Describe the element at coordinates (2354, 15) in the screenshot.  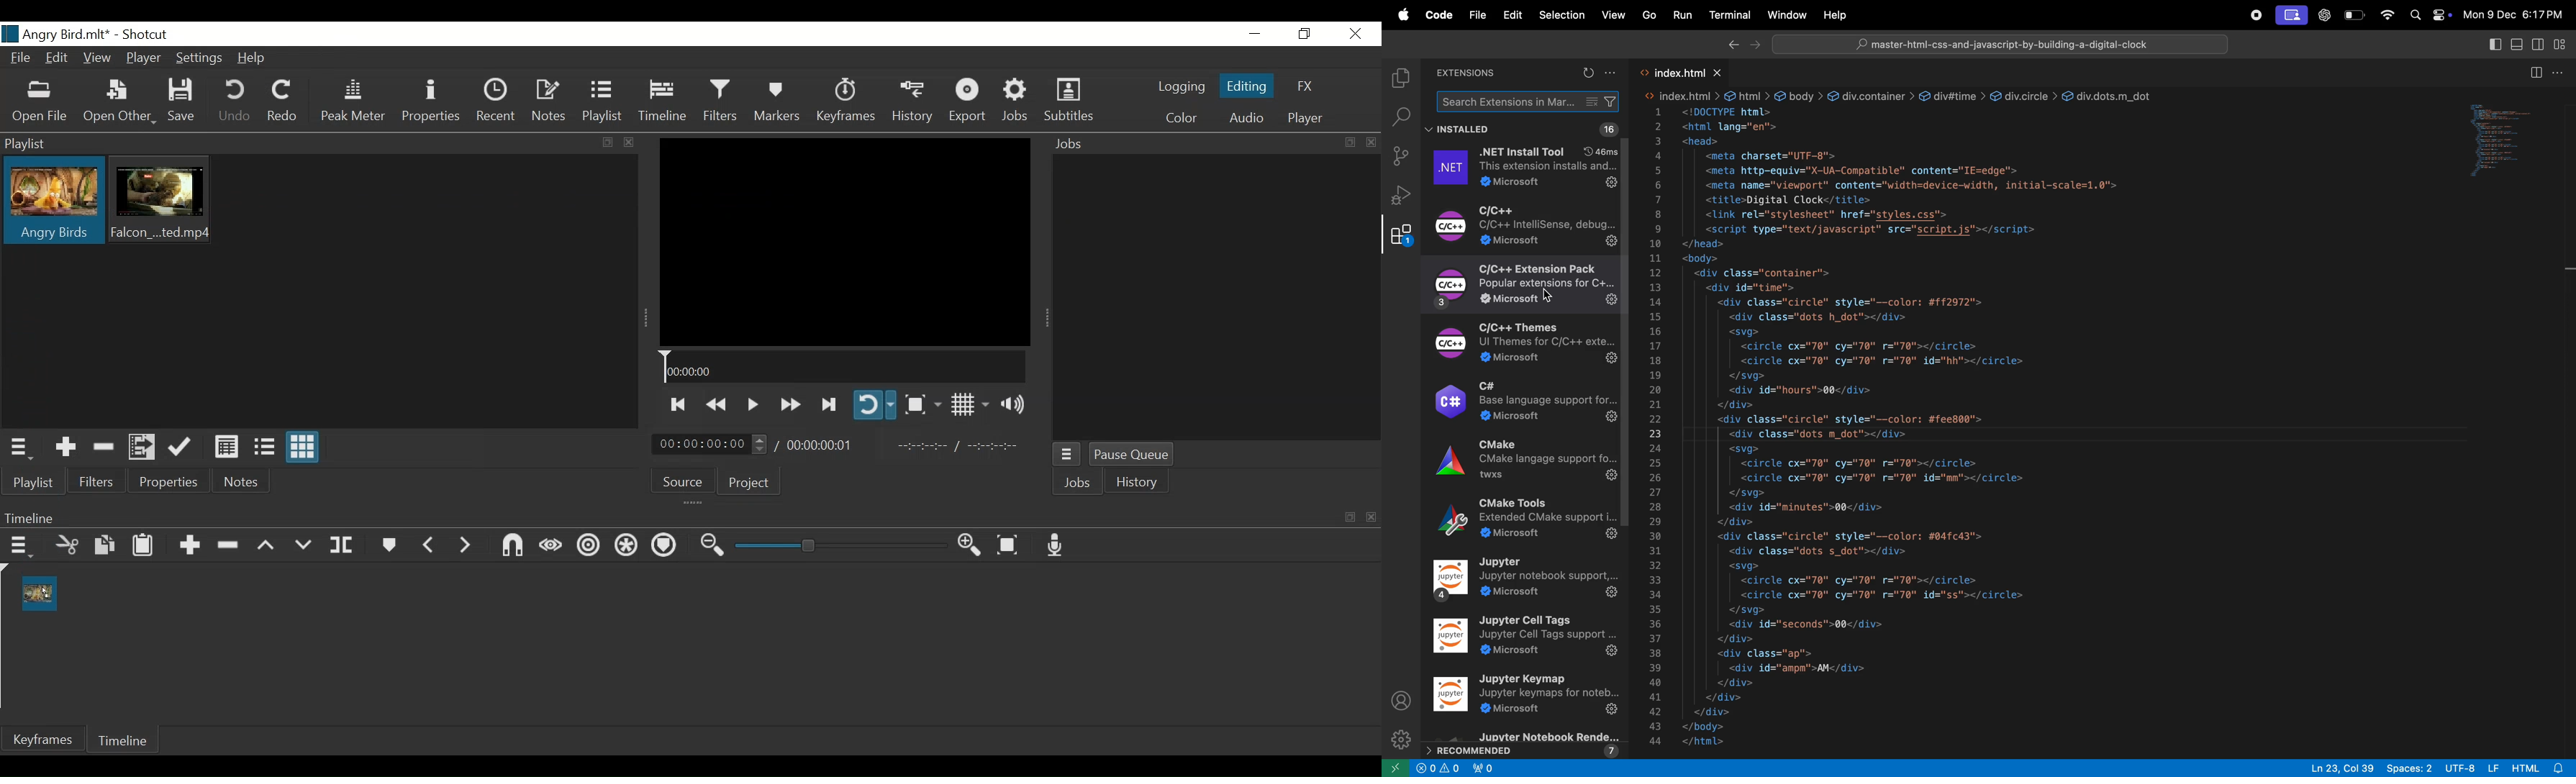
I see `battery` at that location.